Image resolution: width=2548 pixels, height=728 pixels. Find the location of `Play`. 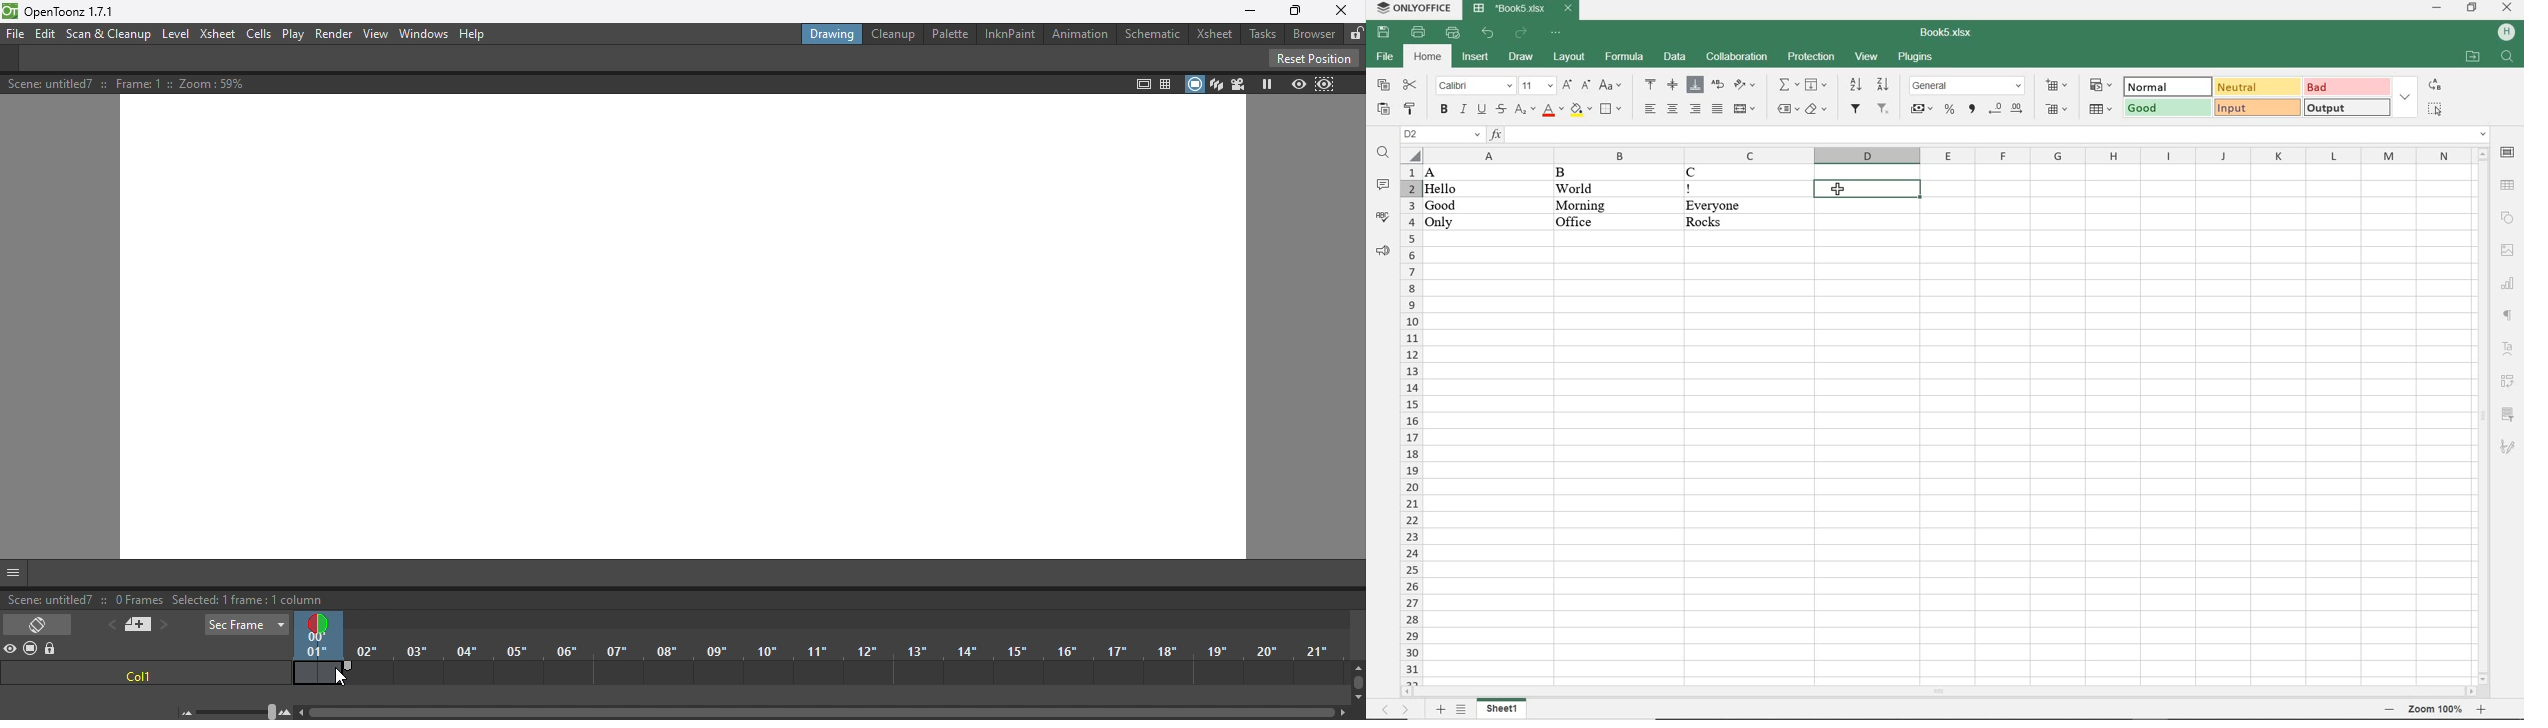

Play is located at coordinates (291, 35).